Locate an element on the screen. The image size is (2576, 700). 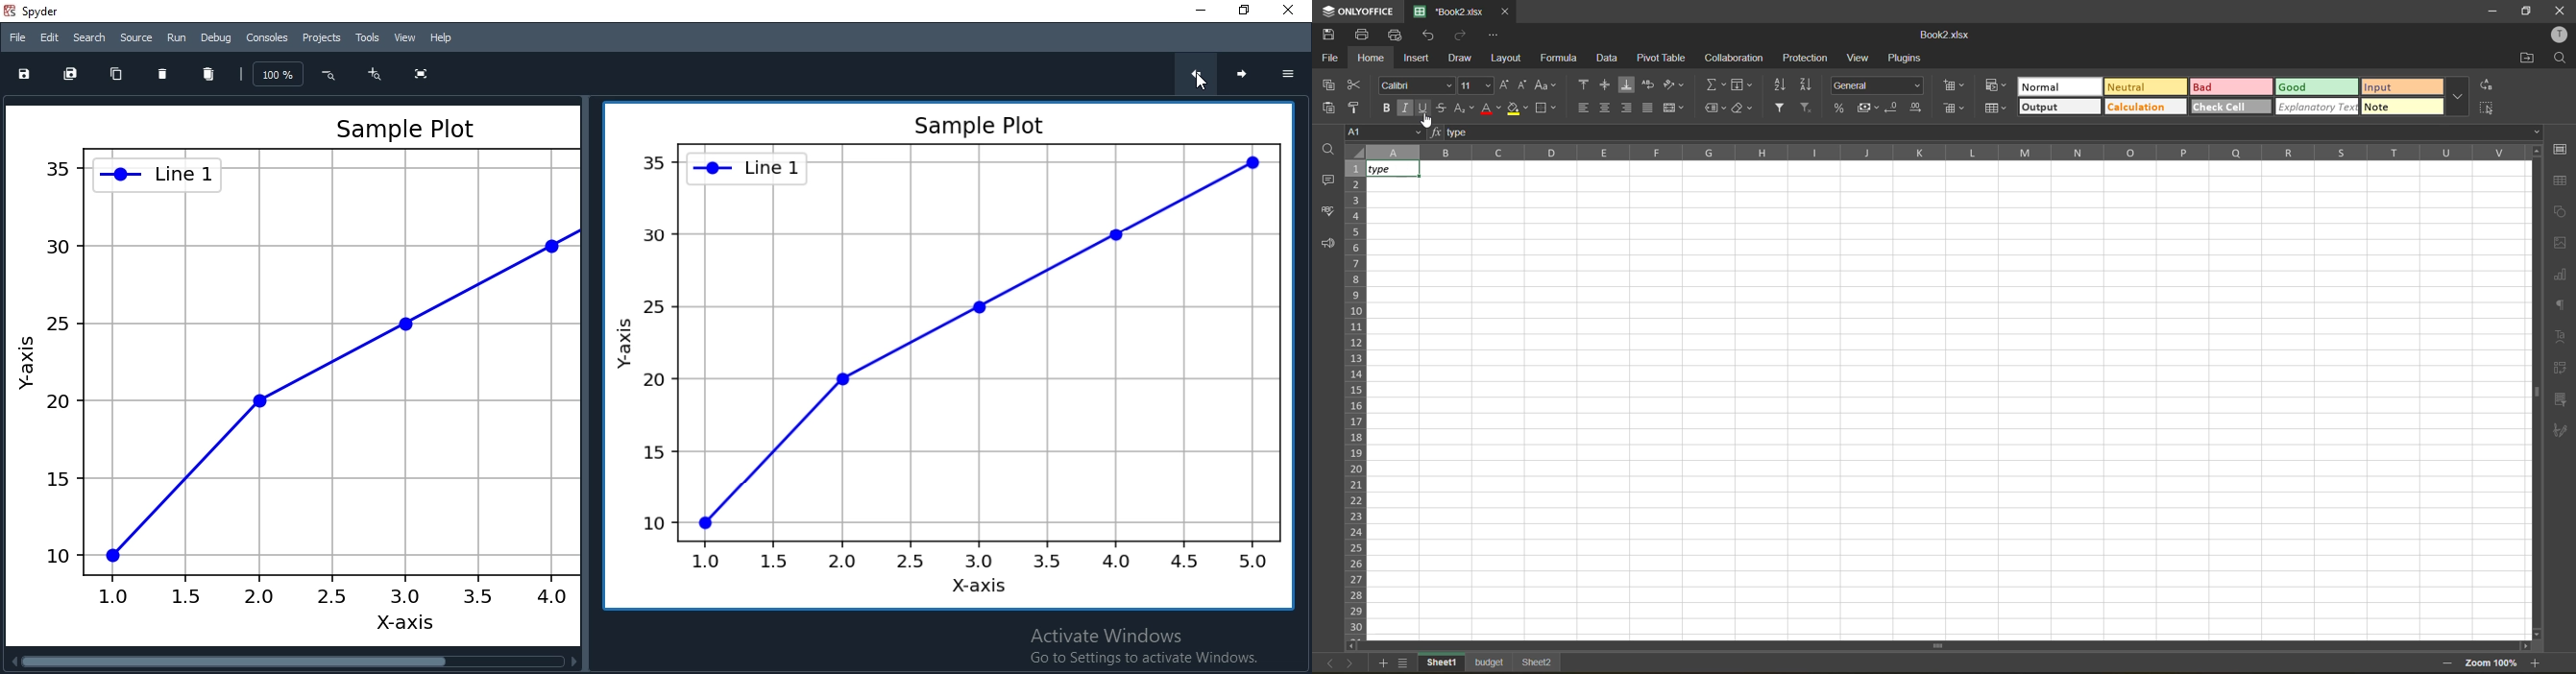
delete all is located at coordinates (209, 73).